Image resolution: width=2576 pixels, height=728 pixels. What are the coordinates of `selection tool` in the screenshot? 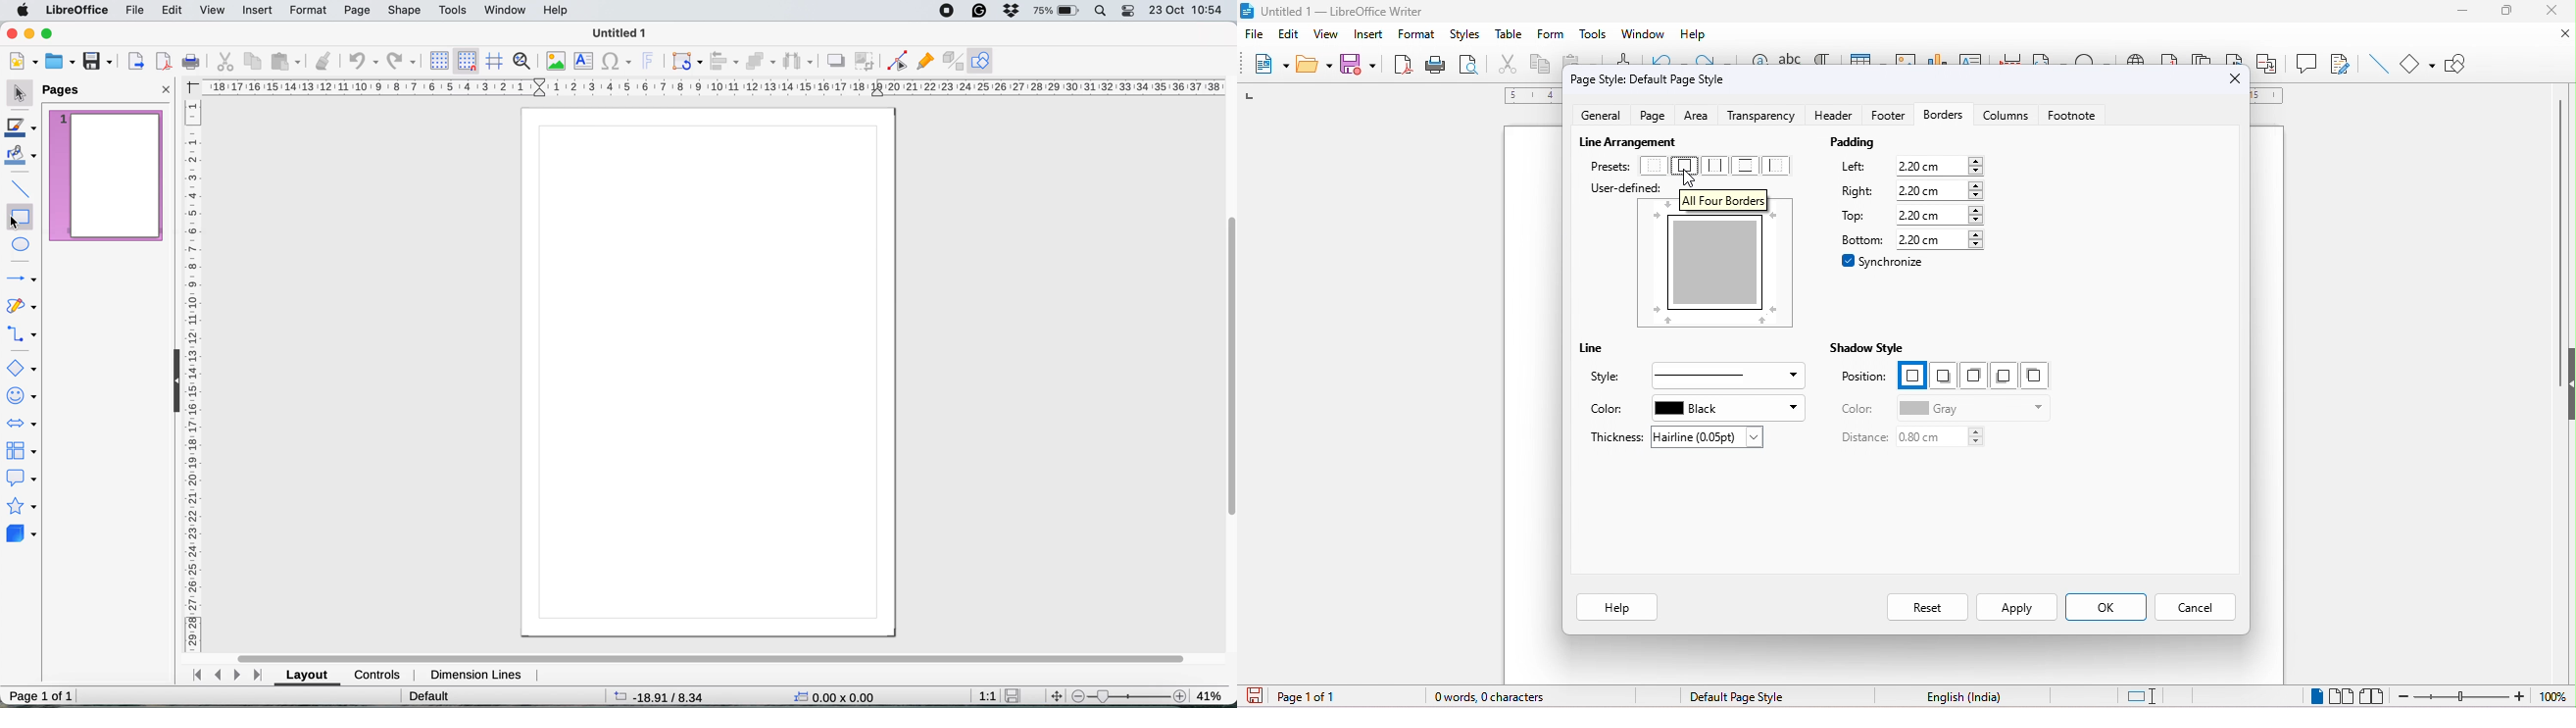 It's located at (20, 95).